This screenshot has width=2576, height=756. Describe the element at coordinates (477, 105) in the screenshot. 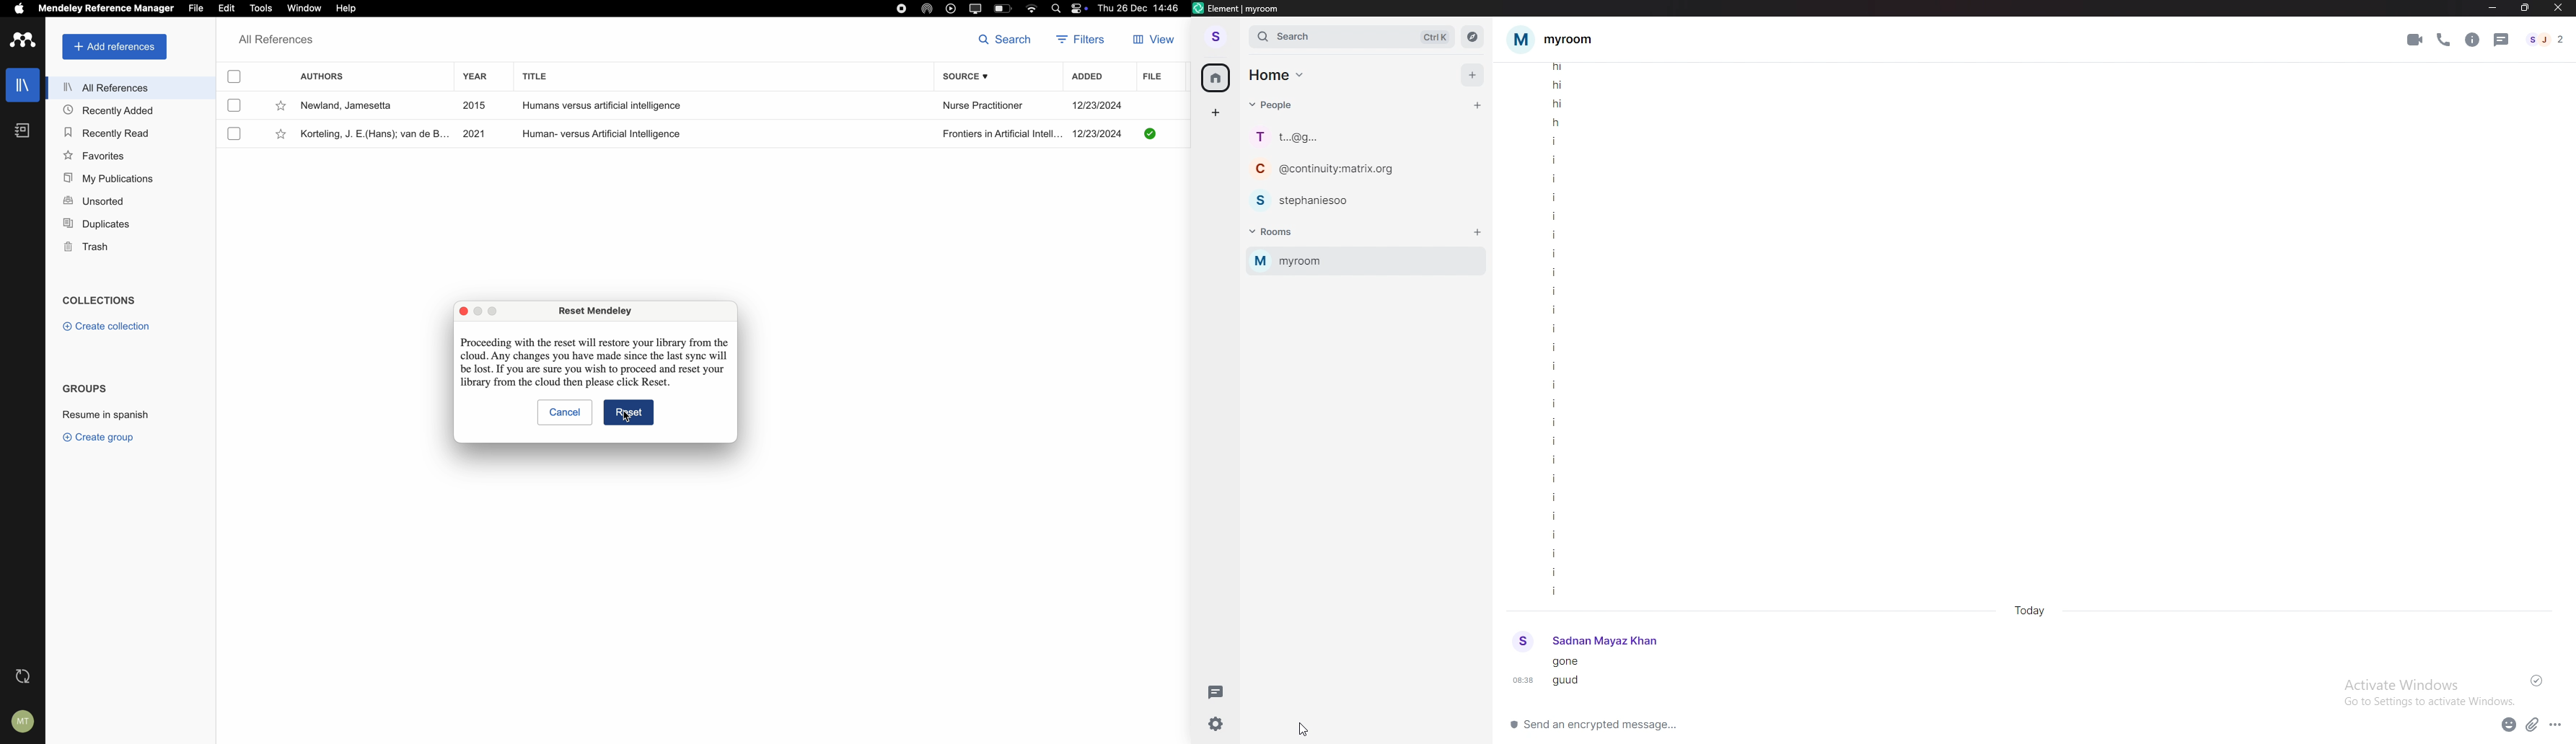

I see `2015` at that location.